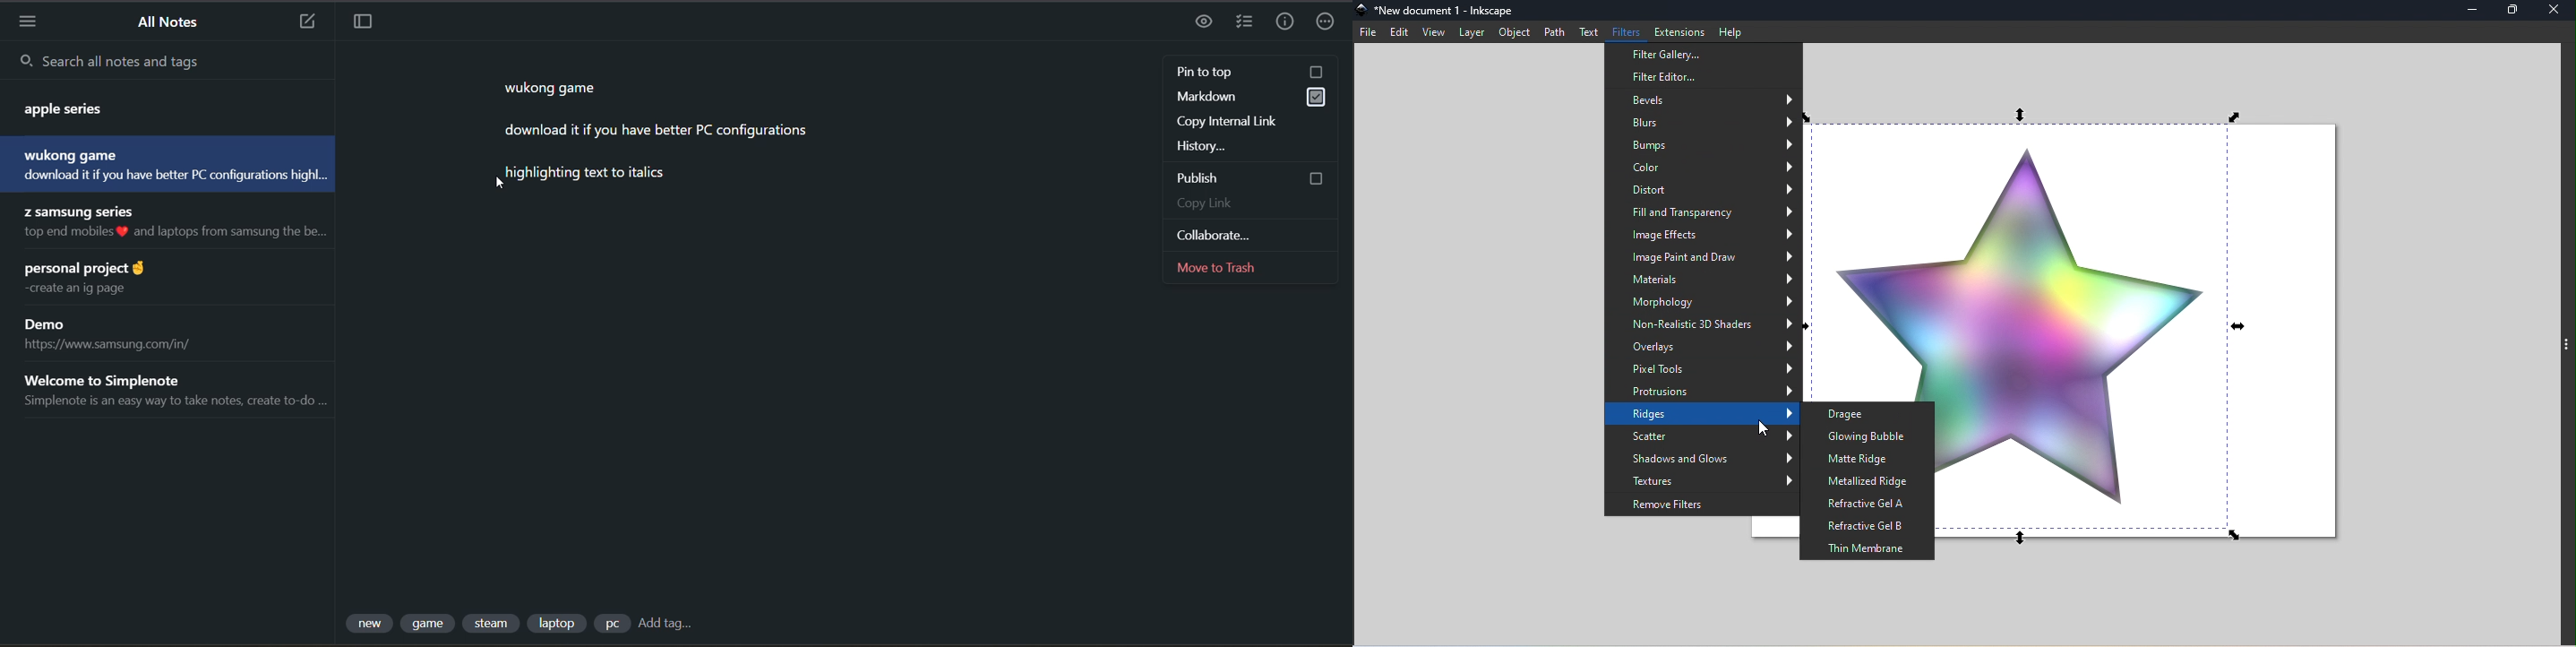 The width and height of the screenshot is (2576, 672). Describe the element at coordinates (1229, 235) in the screenshot. I see `collaborate` at that location.